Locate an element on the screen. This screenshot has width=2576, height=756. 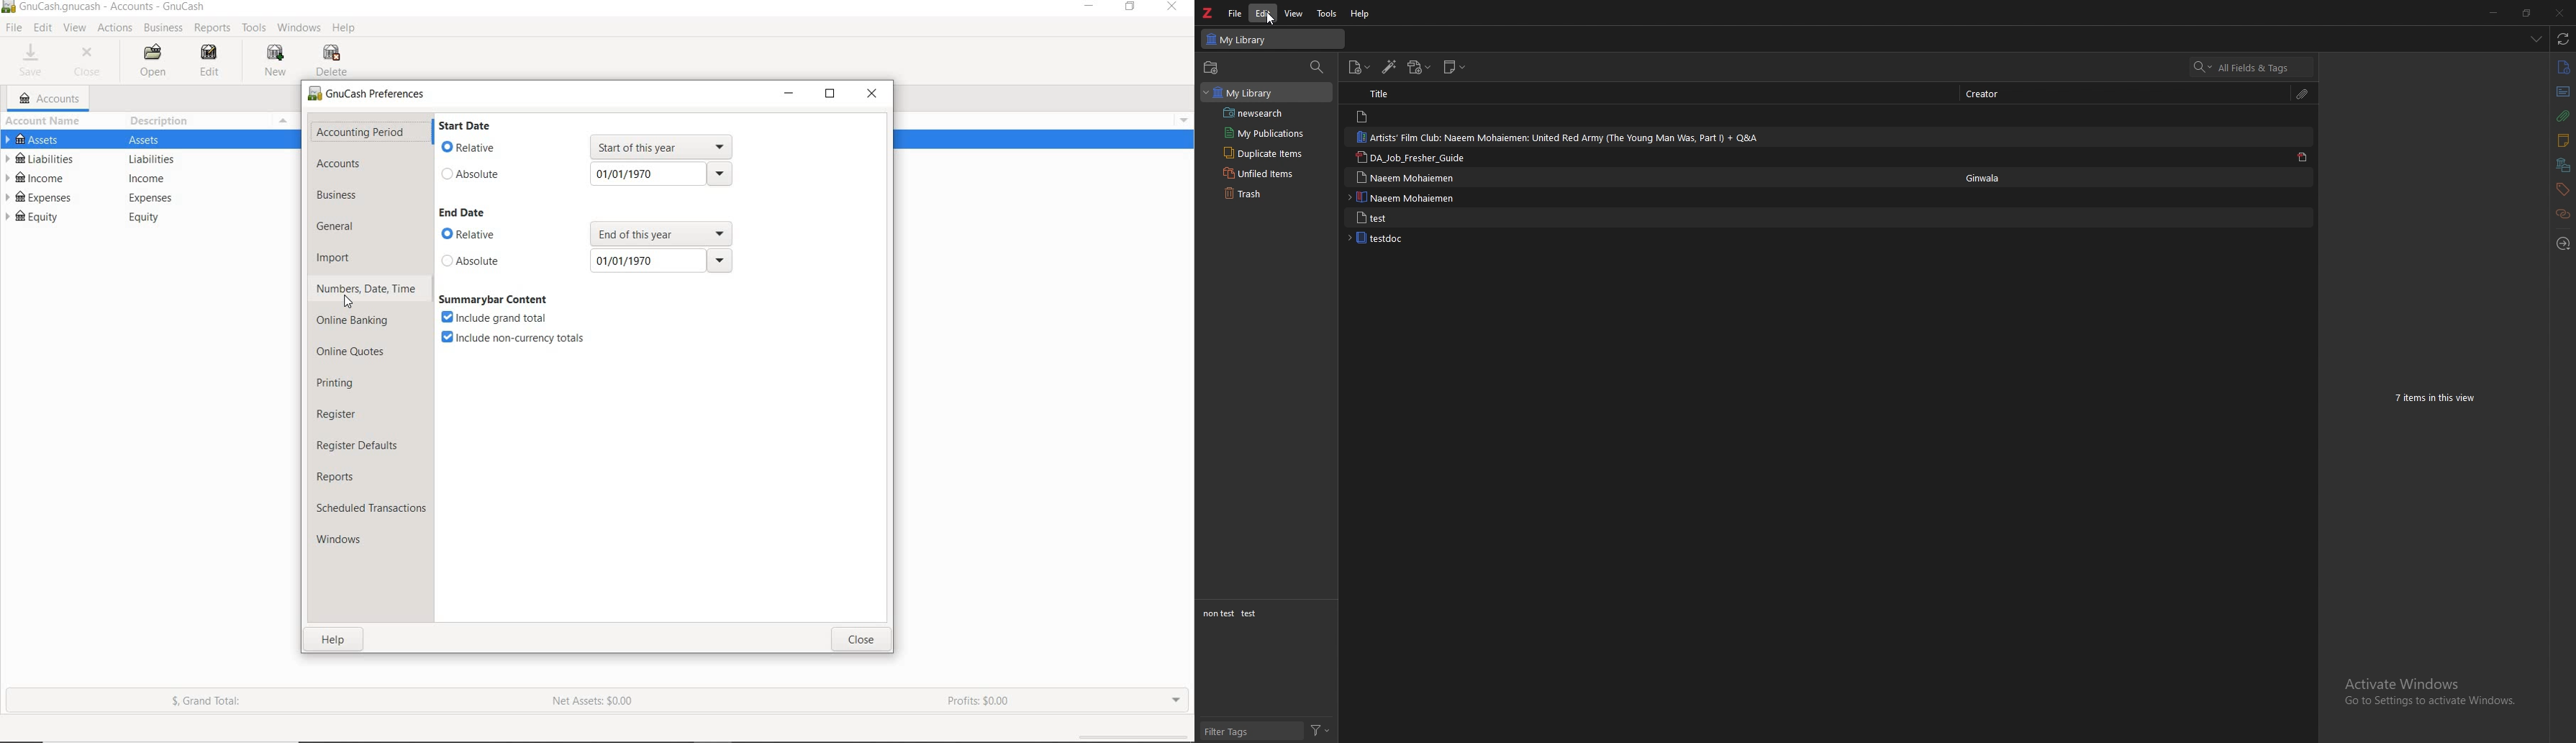
minimize is located at coordinates (2494, 12).